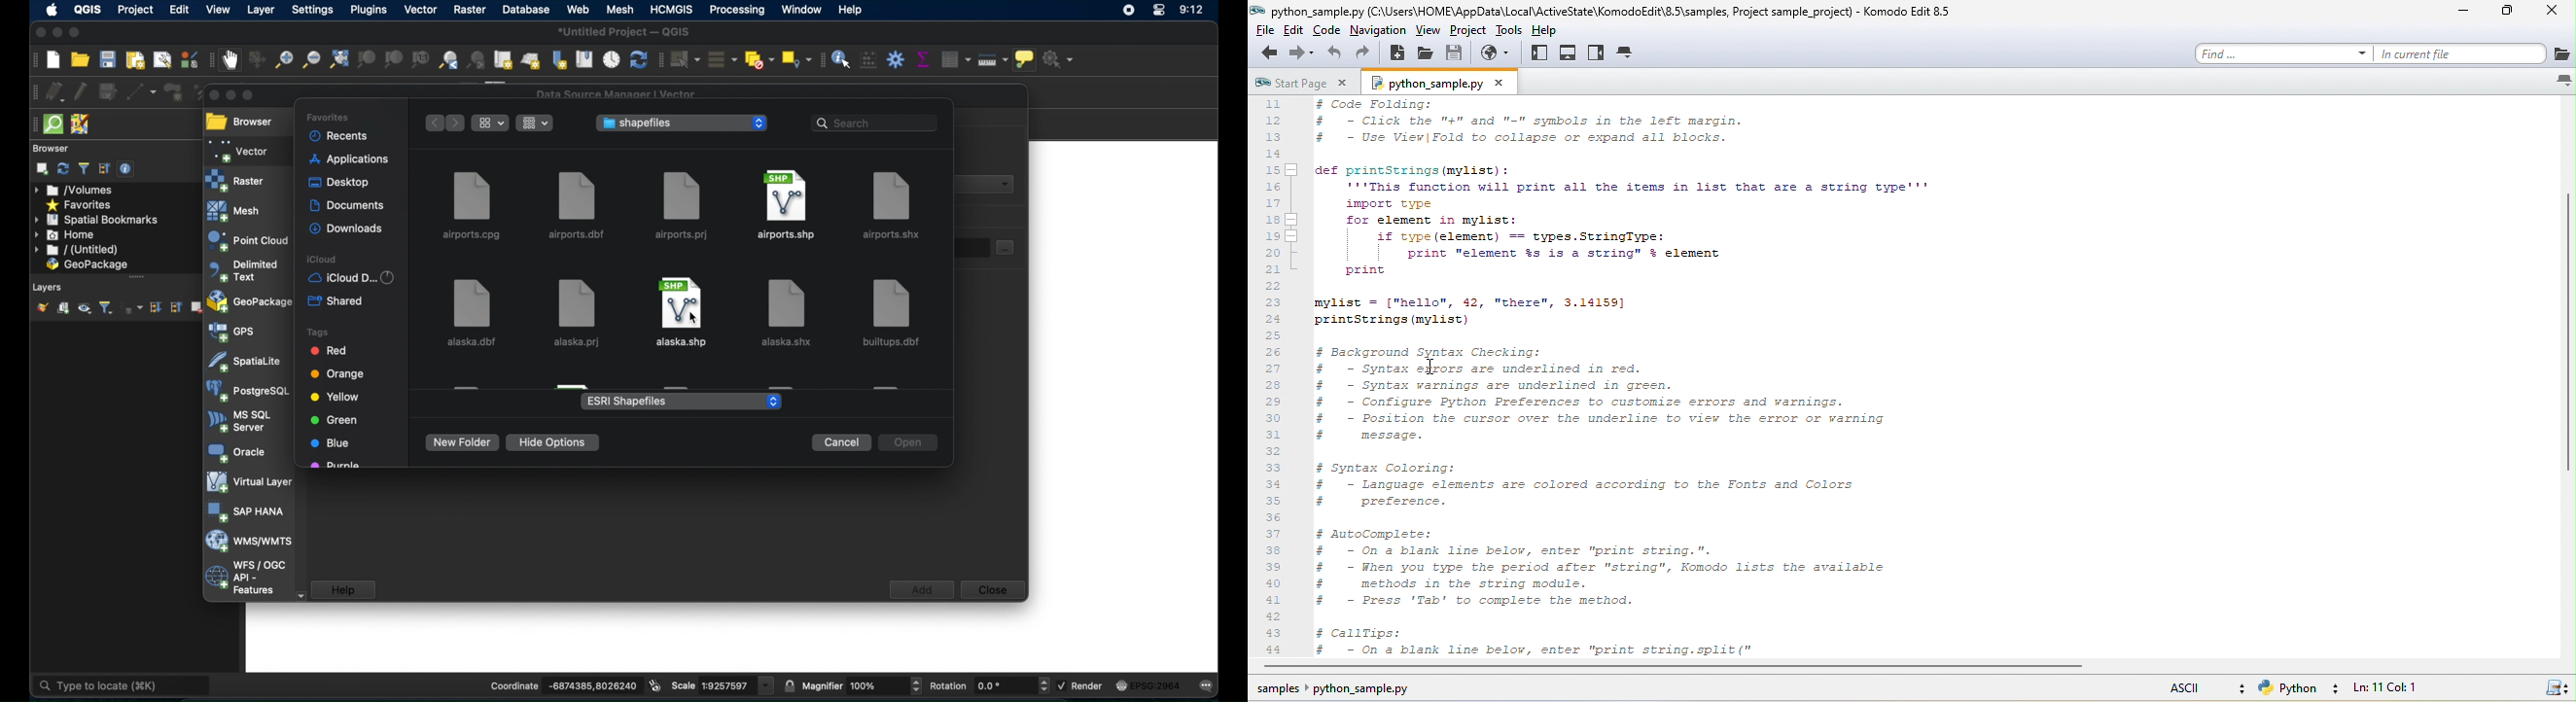 This screenshot has height=728, width=2576. What do you see at coordinates (318, 333) in the screenshot?
I see `tags` at bounding box center [318, 333].